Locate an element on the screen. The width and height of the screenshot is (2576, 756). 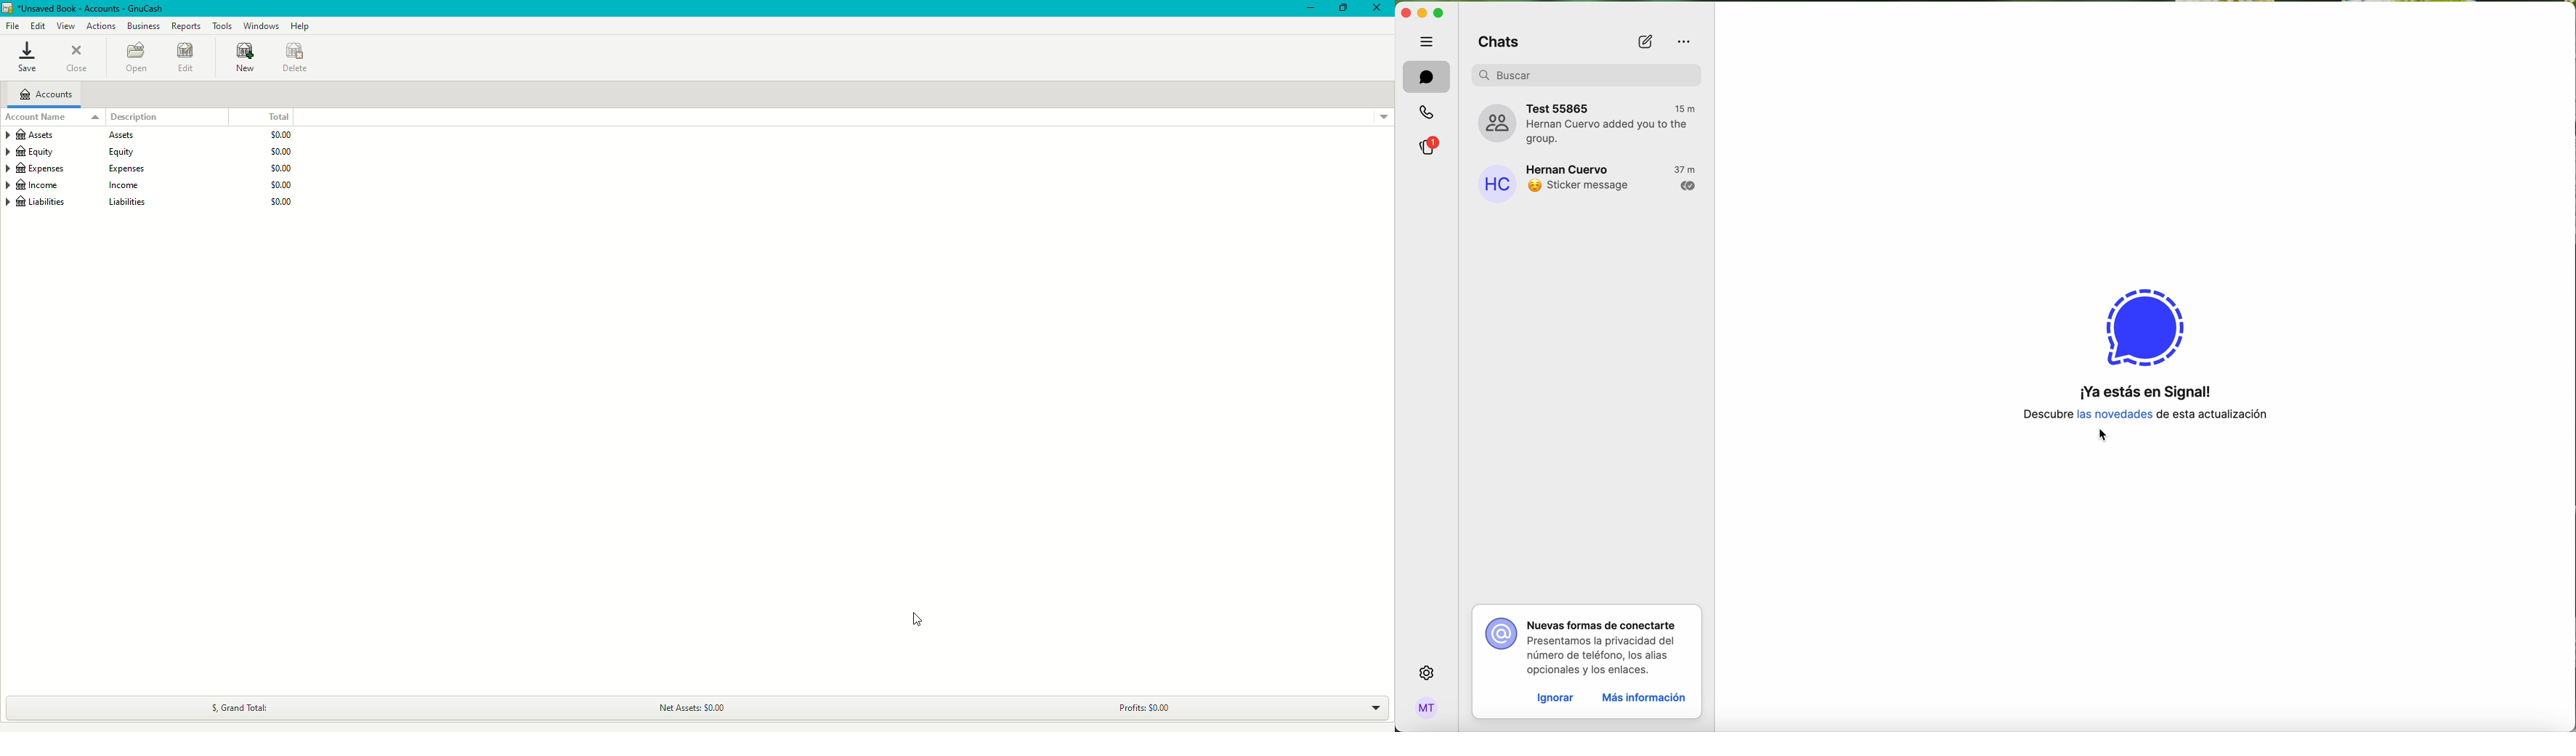
más información is located at coordinates (1643, 699).